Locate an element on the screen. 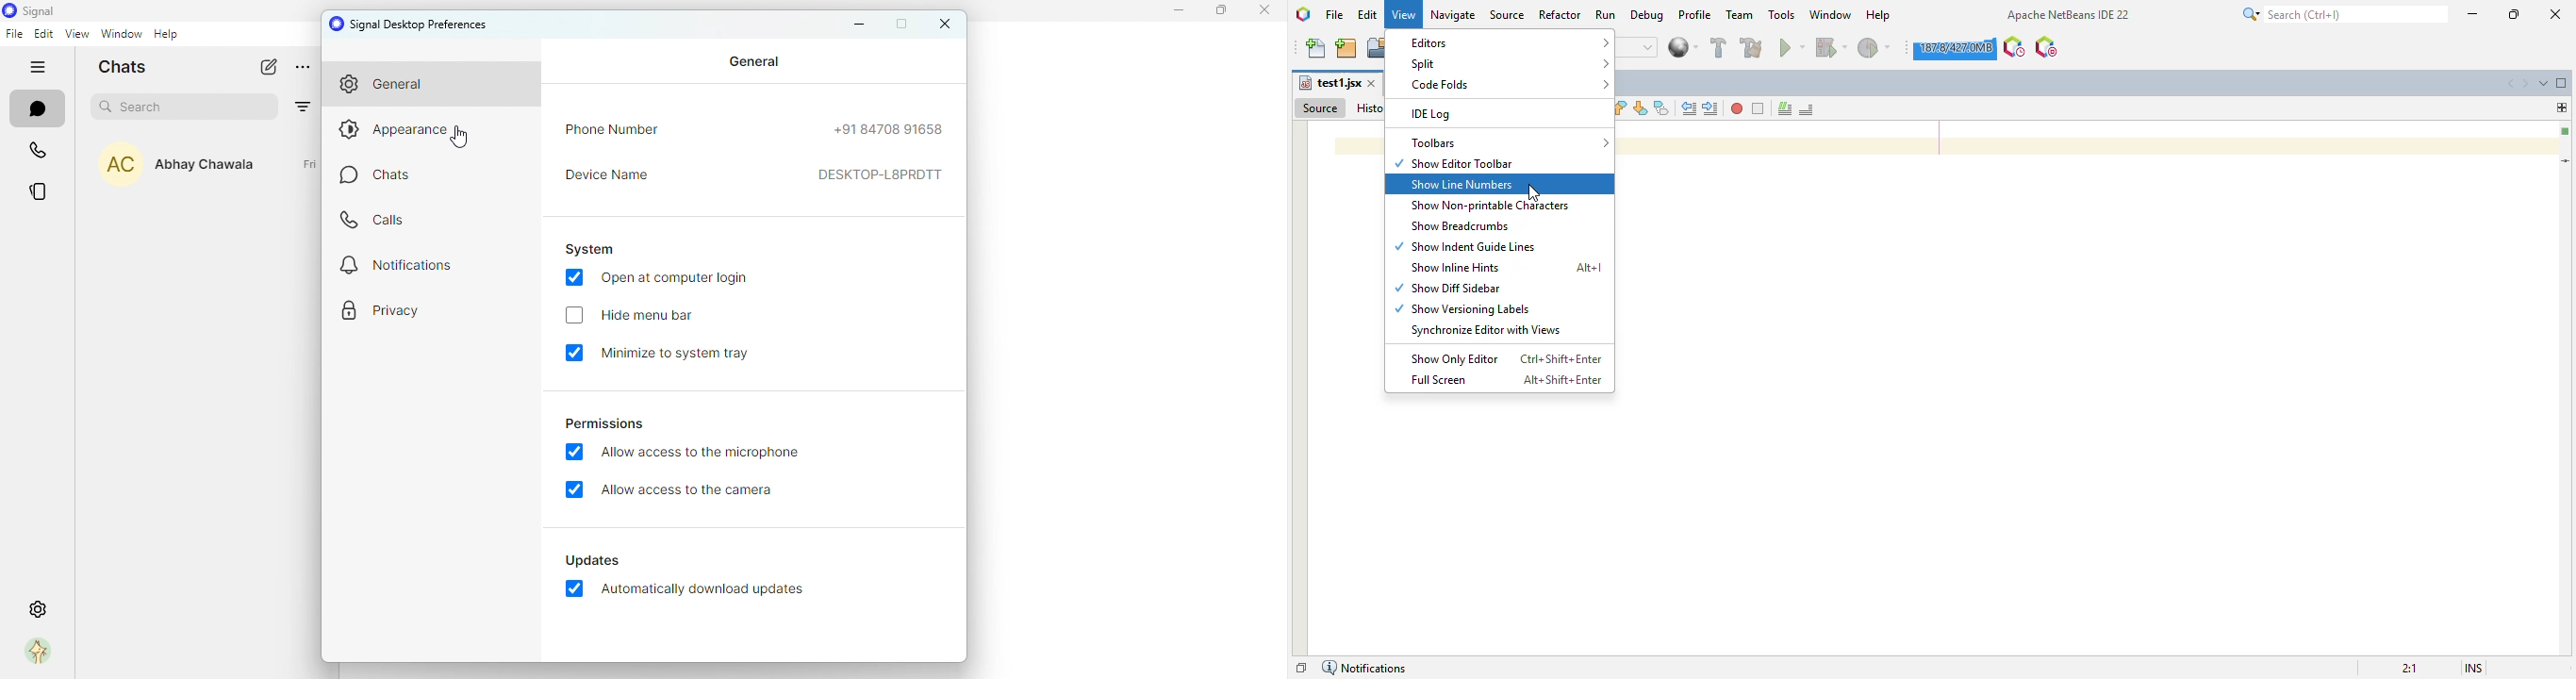 Image resolution: width=2576 pixels, height=700 pixels. shortcut for full screen is located at coordinates (1561, 380).